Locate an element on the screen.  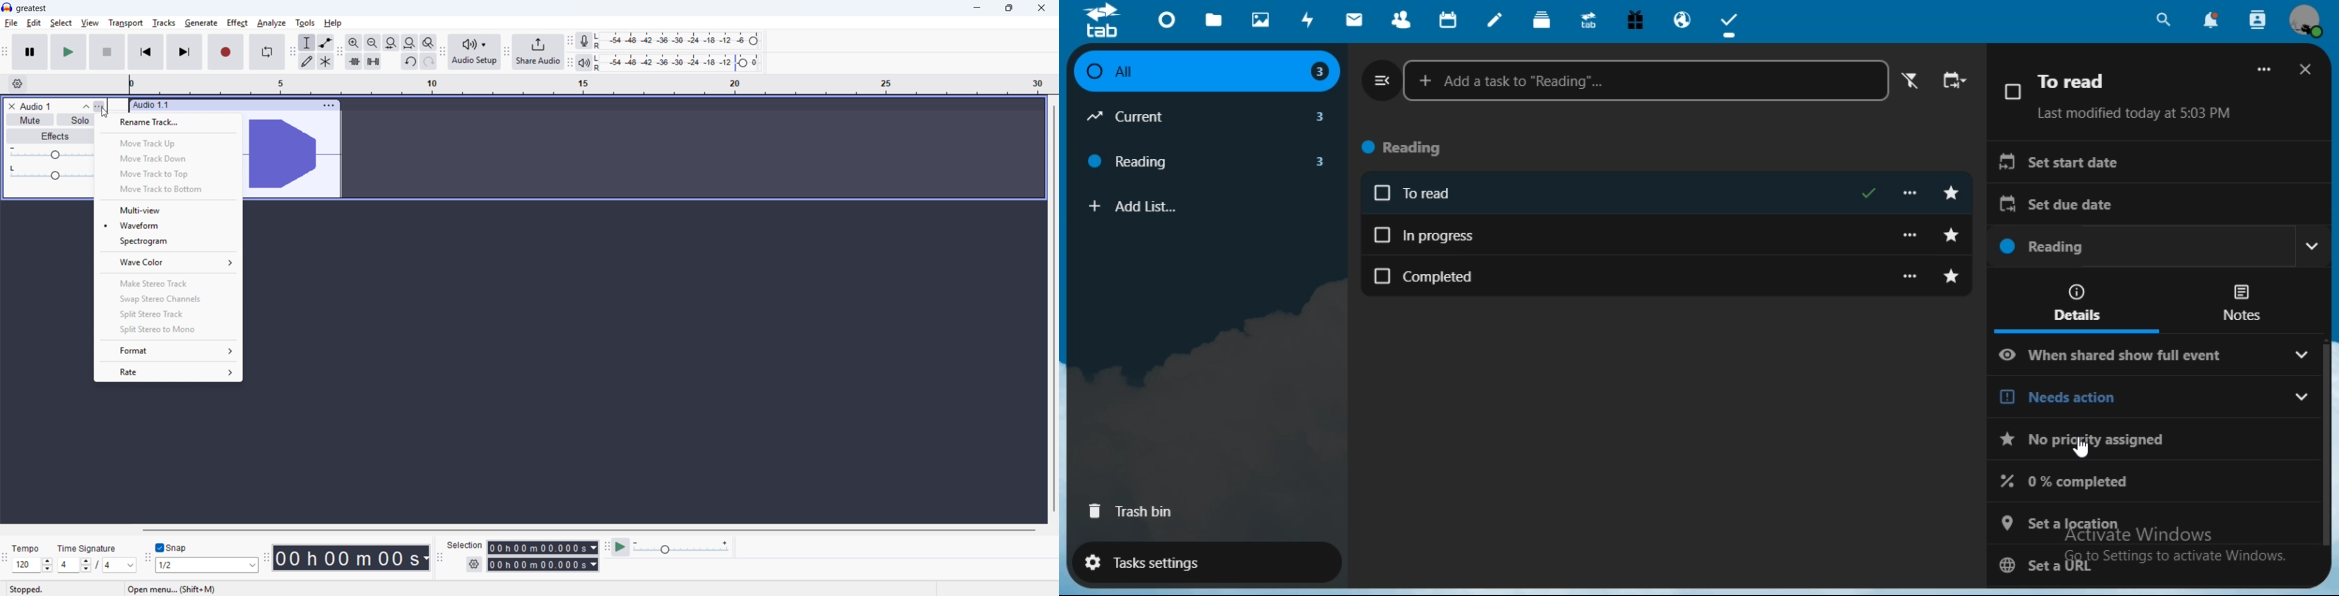
To read is located at coordinates (1624, 195).